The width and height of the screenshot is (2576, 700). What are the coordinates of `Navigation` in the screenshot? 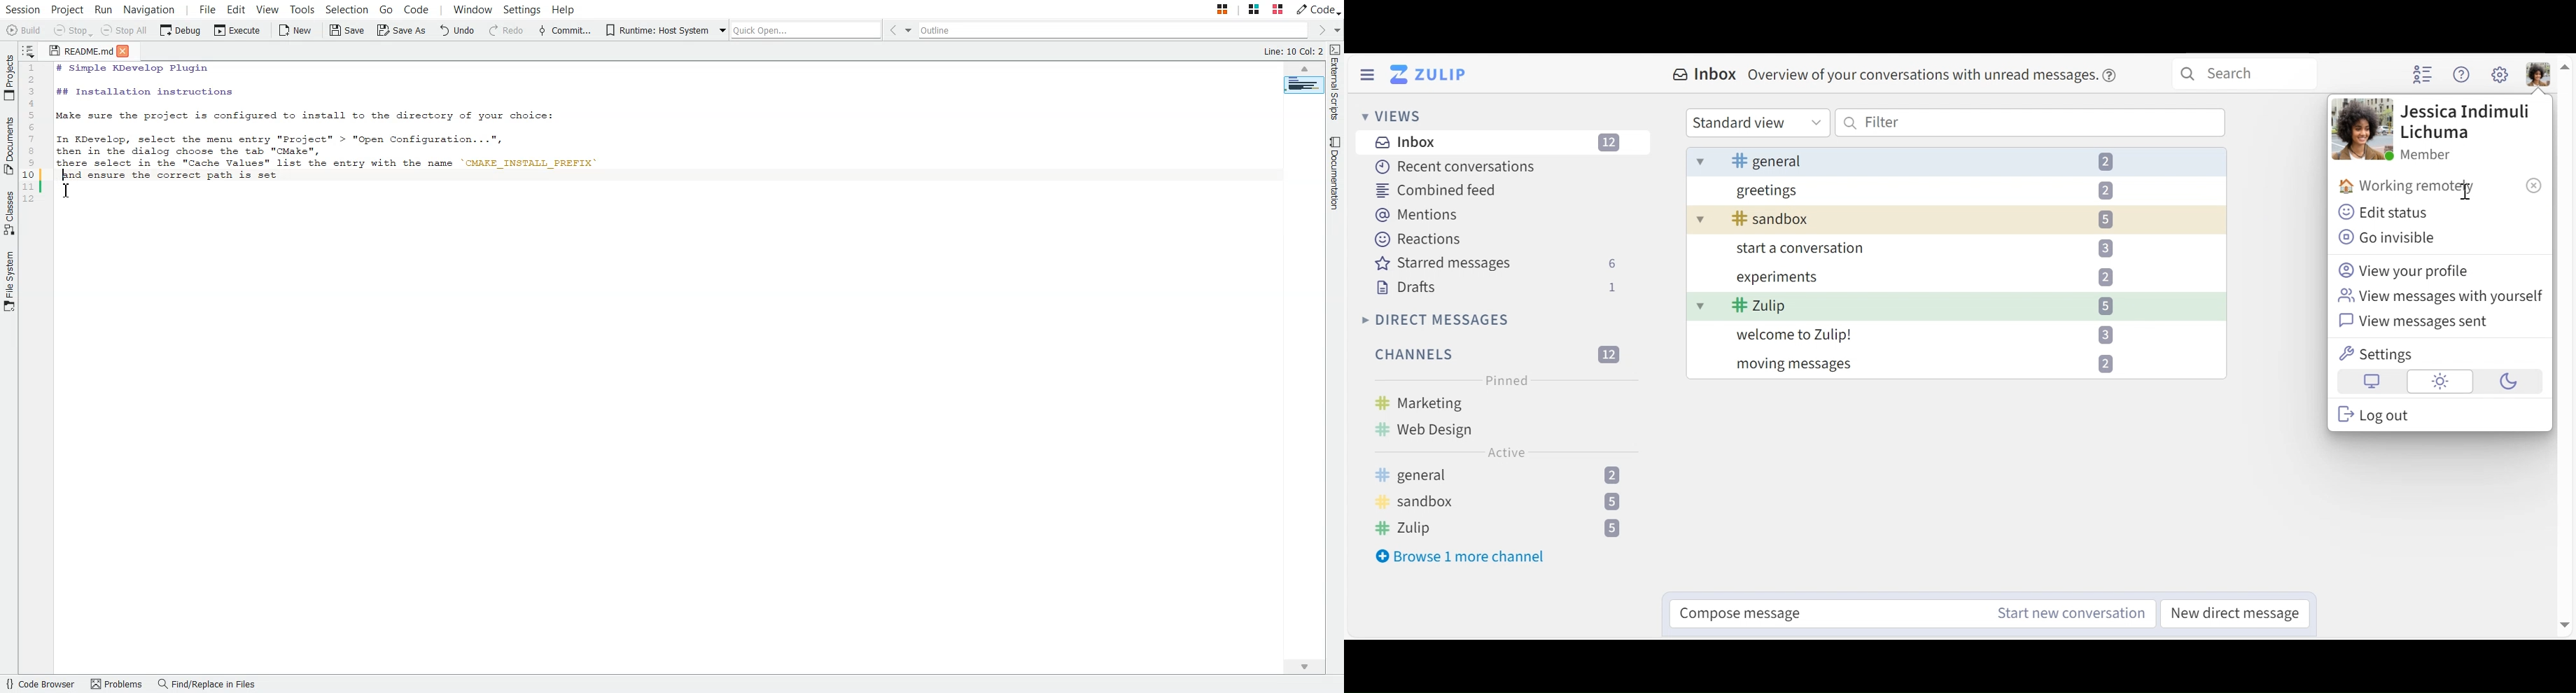 It's located at (149, 8).